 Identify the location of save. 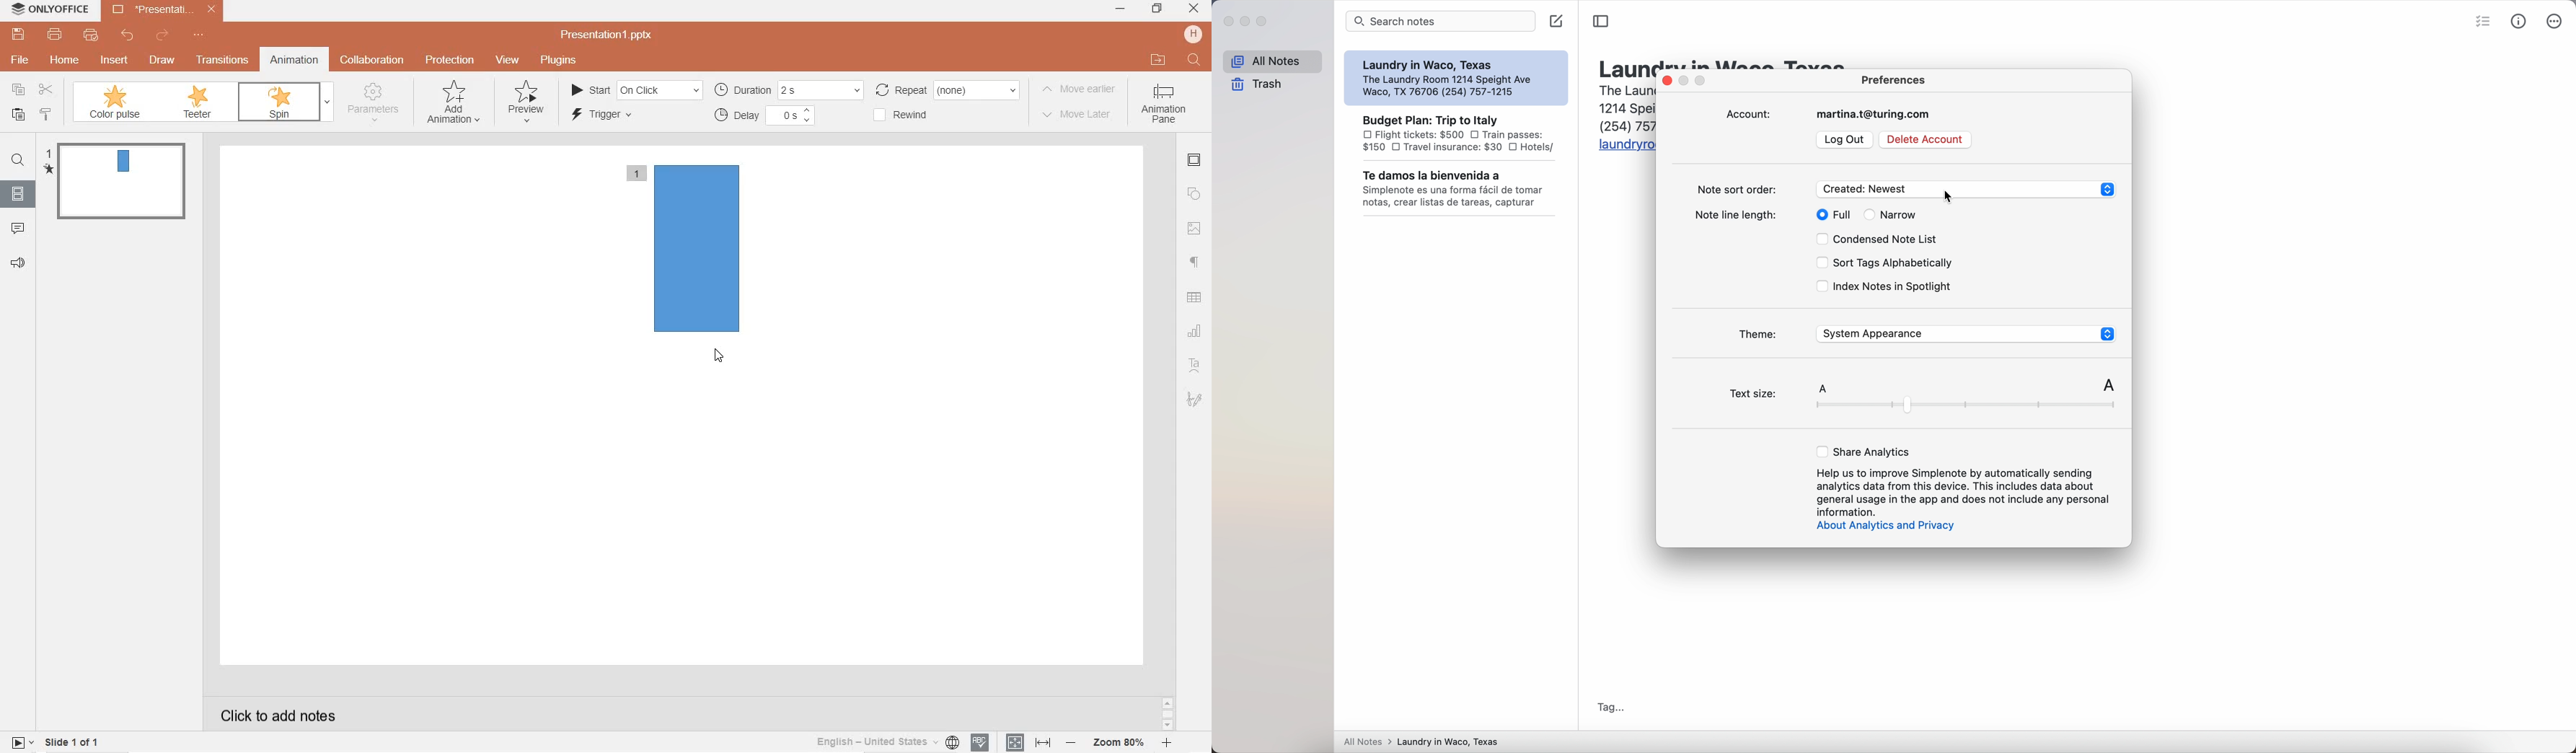
(18, 35).